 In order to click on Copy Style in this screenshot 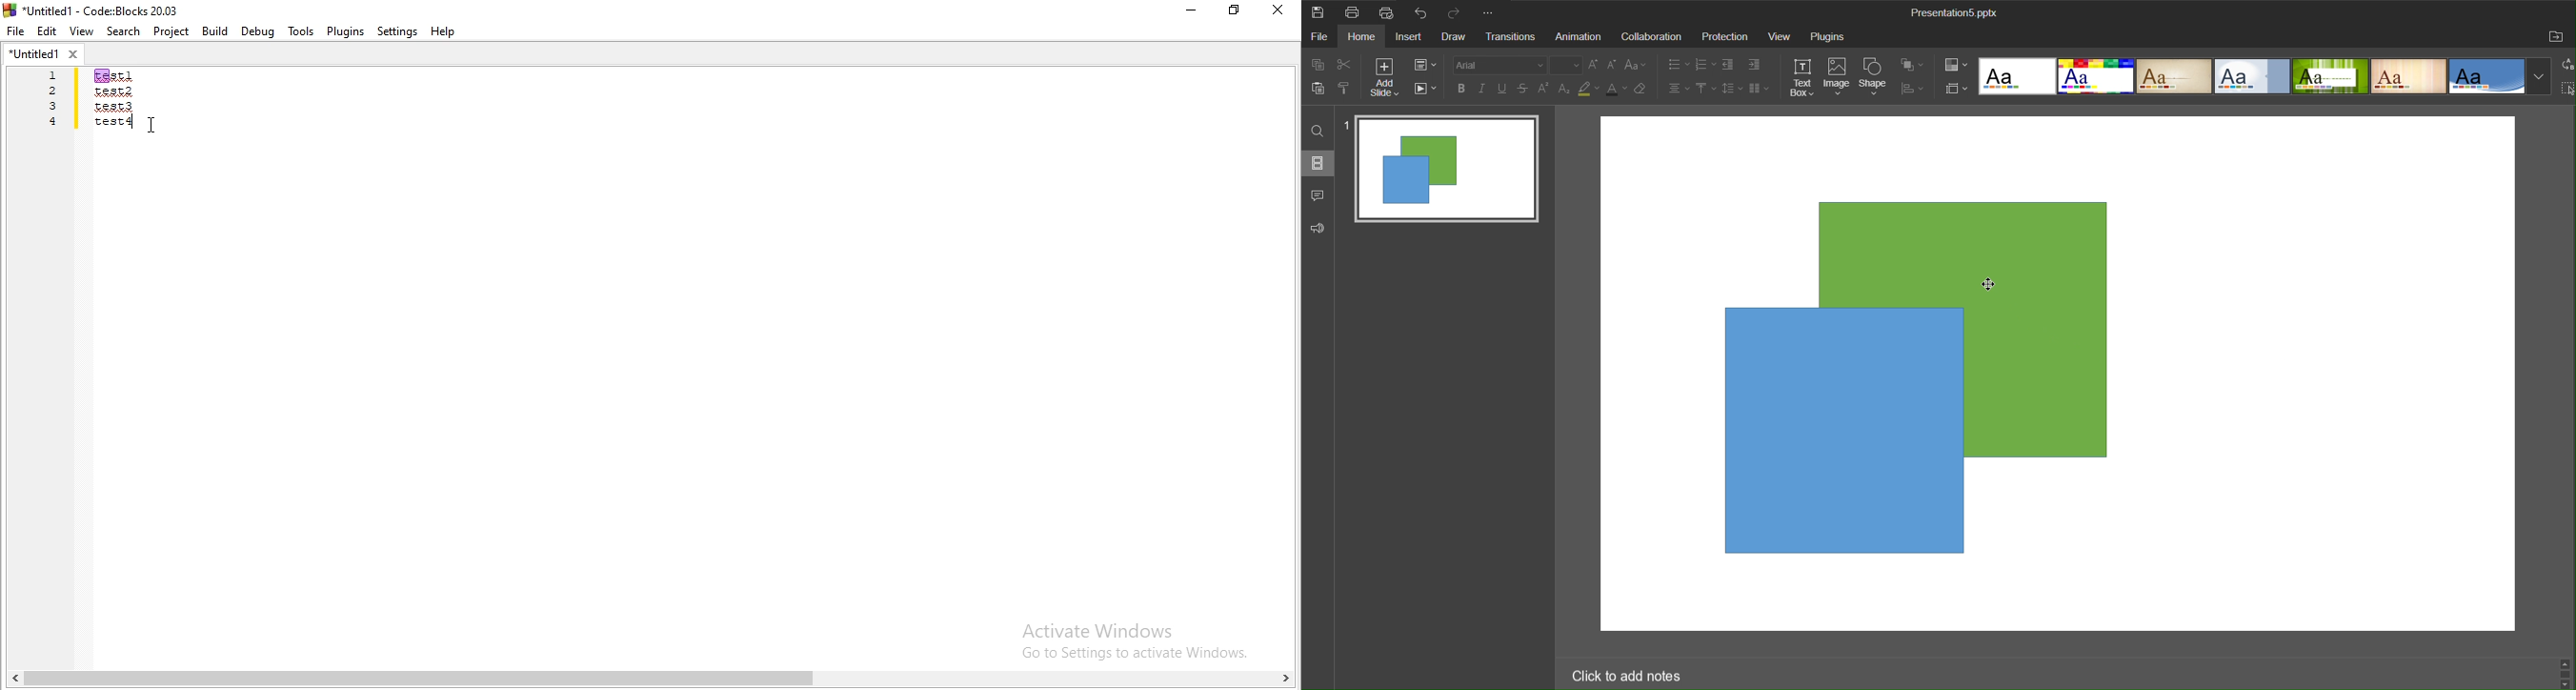, I will do `click(1346, 89)`.